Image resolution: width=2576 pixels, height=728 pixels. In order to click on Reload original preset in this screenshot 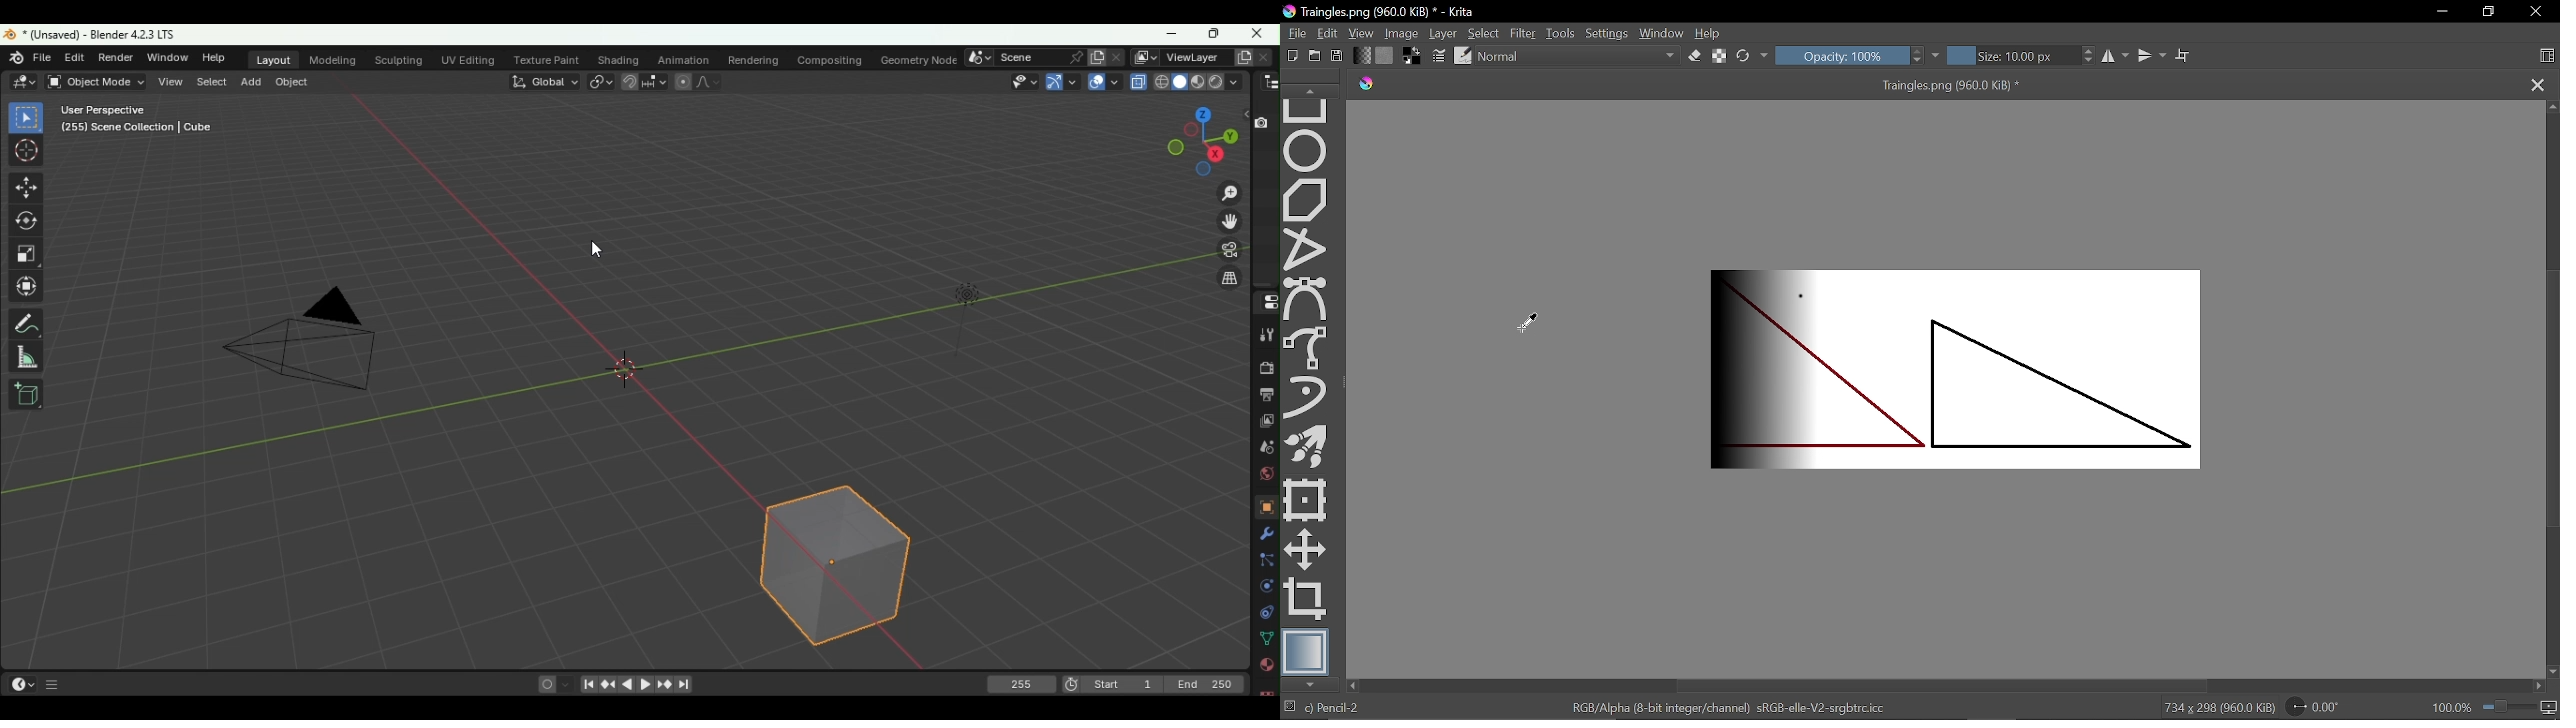, I will do `click(1744, 57)`.